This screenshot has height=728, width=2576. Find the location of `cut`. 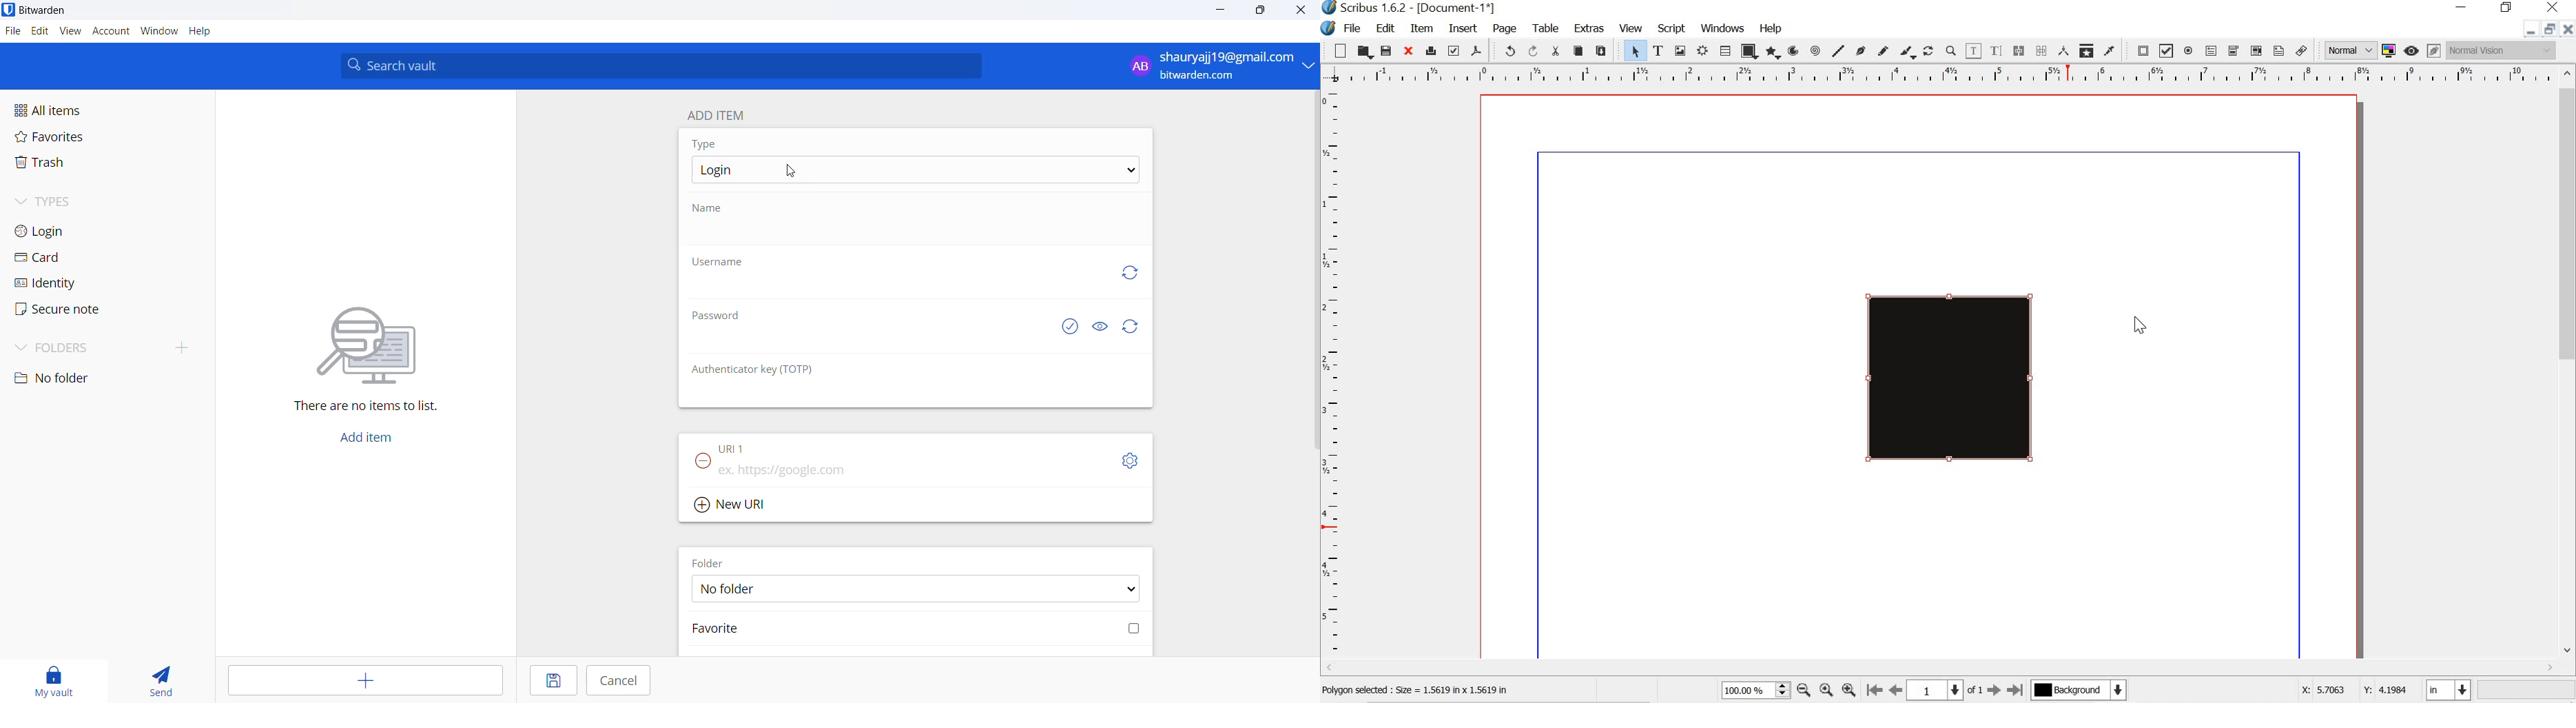

cut is located at coordinates (1557, 51).